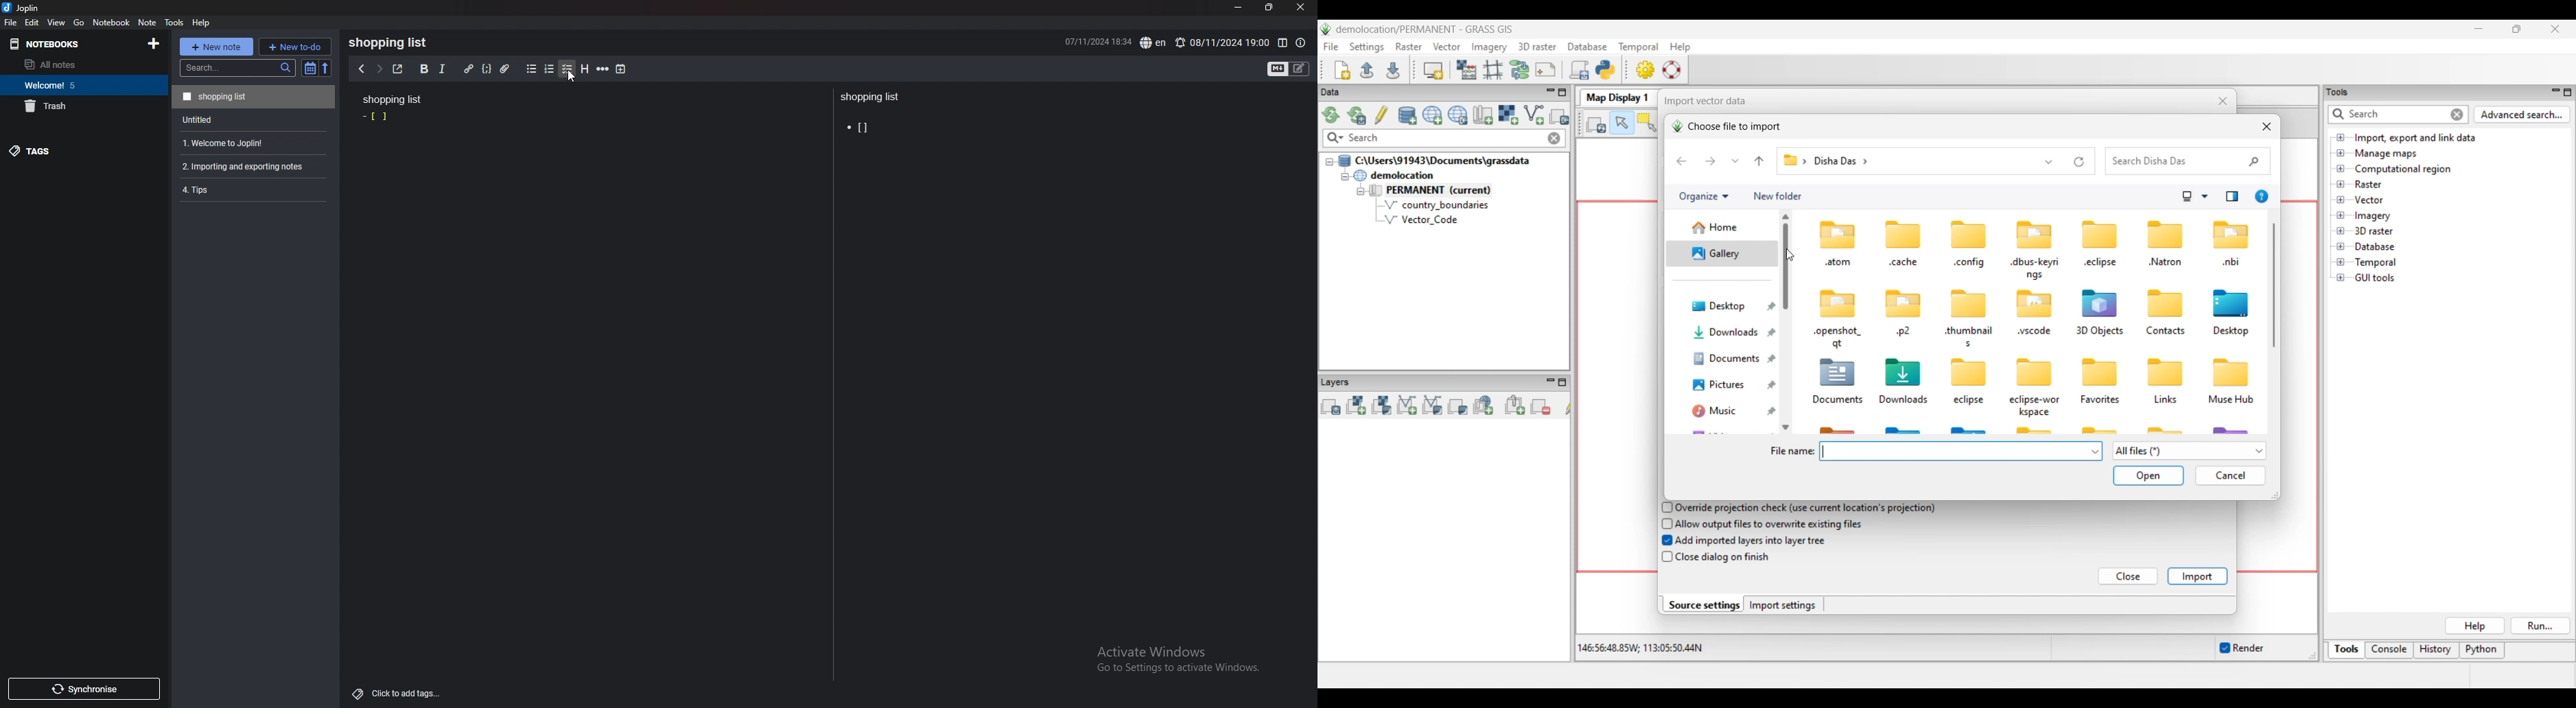 The width and height of the screenshot is (2576, 728). Describe the element at coordinates (73, 150) in the screenshot. I see `tags` at that location.